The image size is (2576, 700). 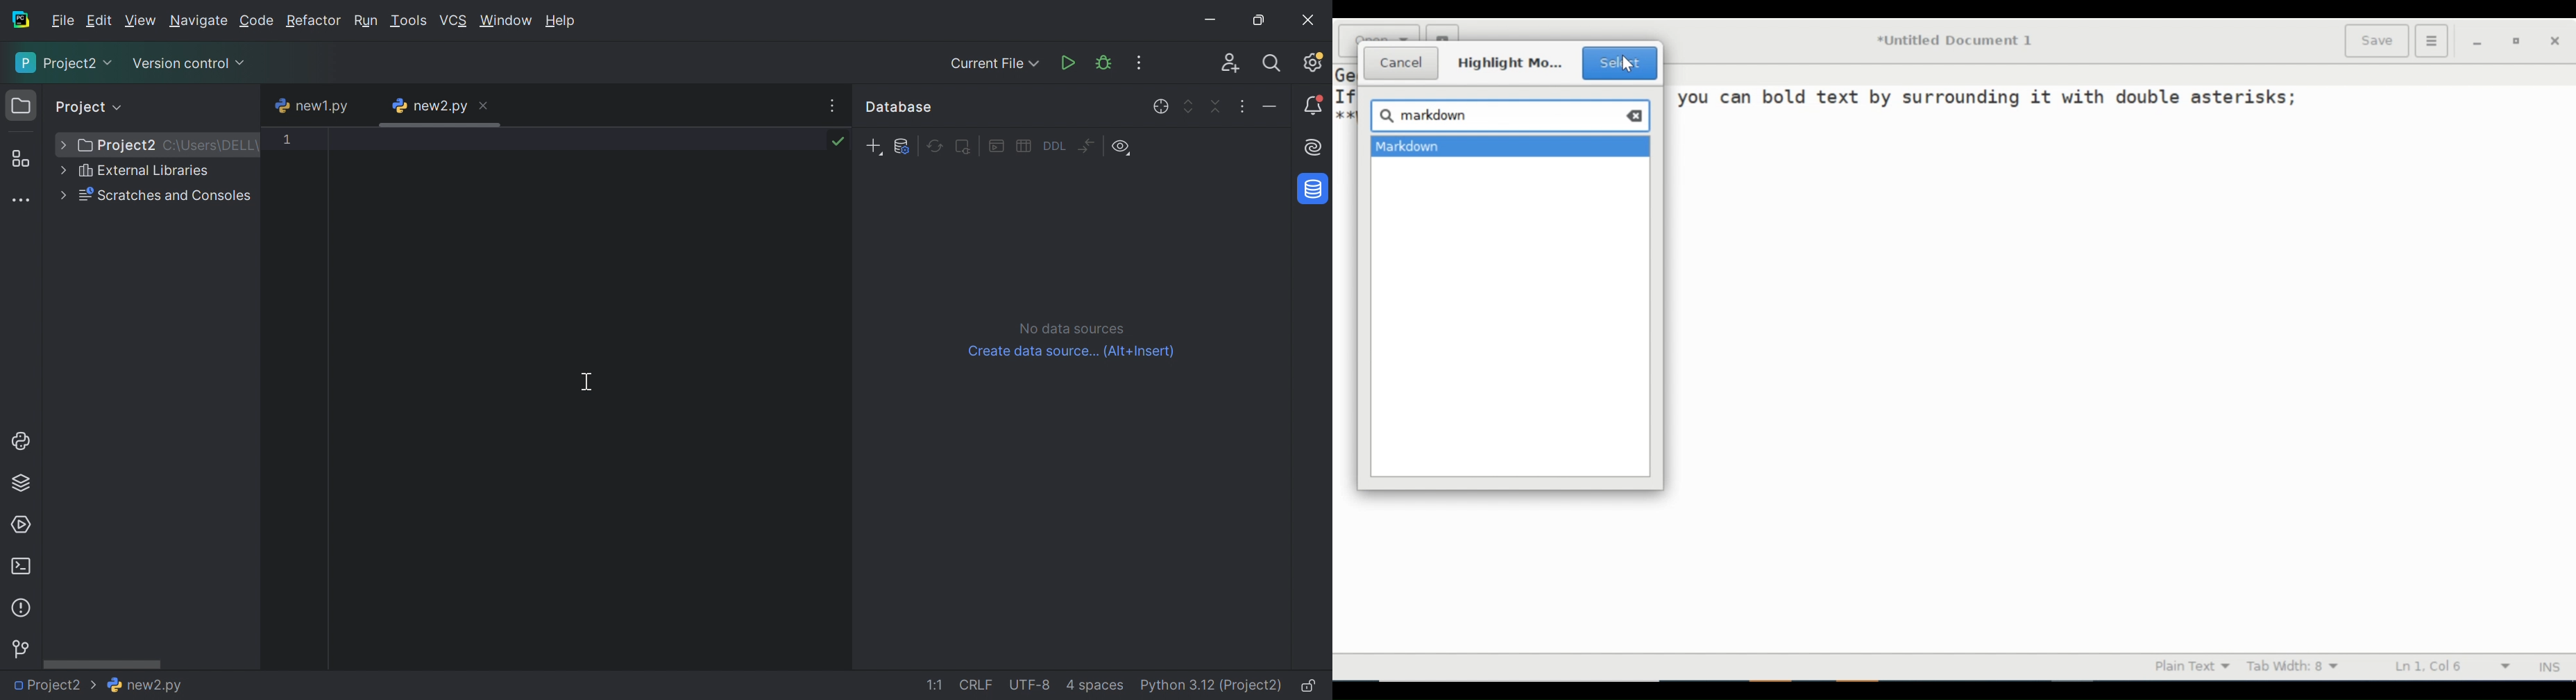 What do you see at coordinates (831, 103) in the screenshot?
I see `Recent Files, Tab Action, and More` at bounding box center [831, 103].